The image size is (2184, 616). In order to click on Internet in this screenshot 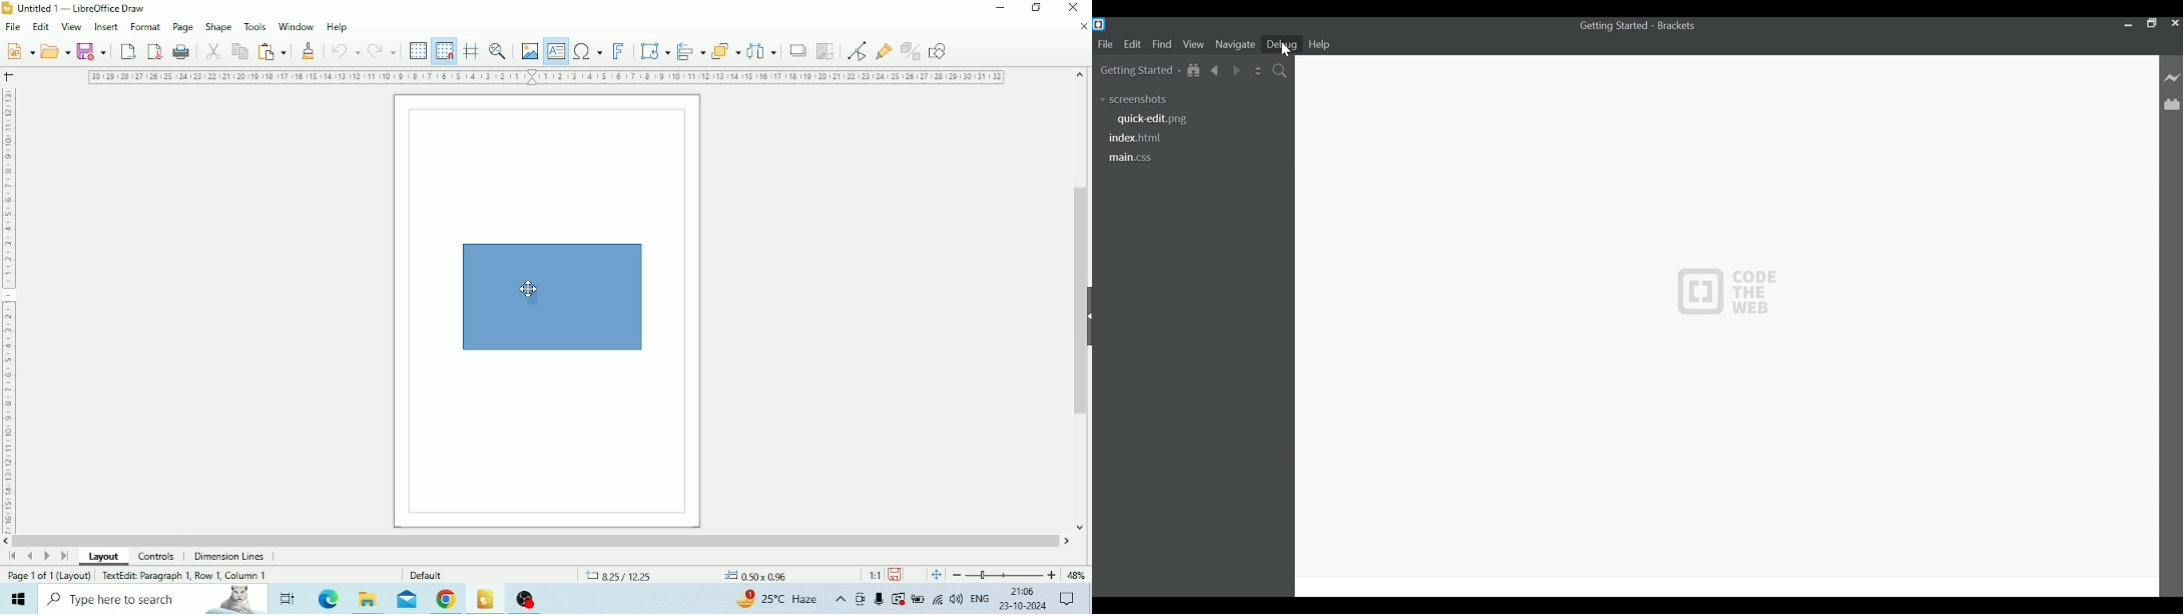, I will do `click(938, 601)`.